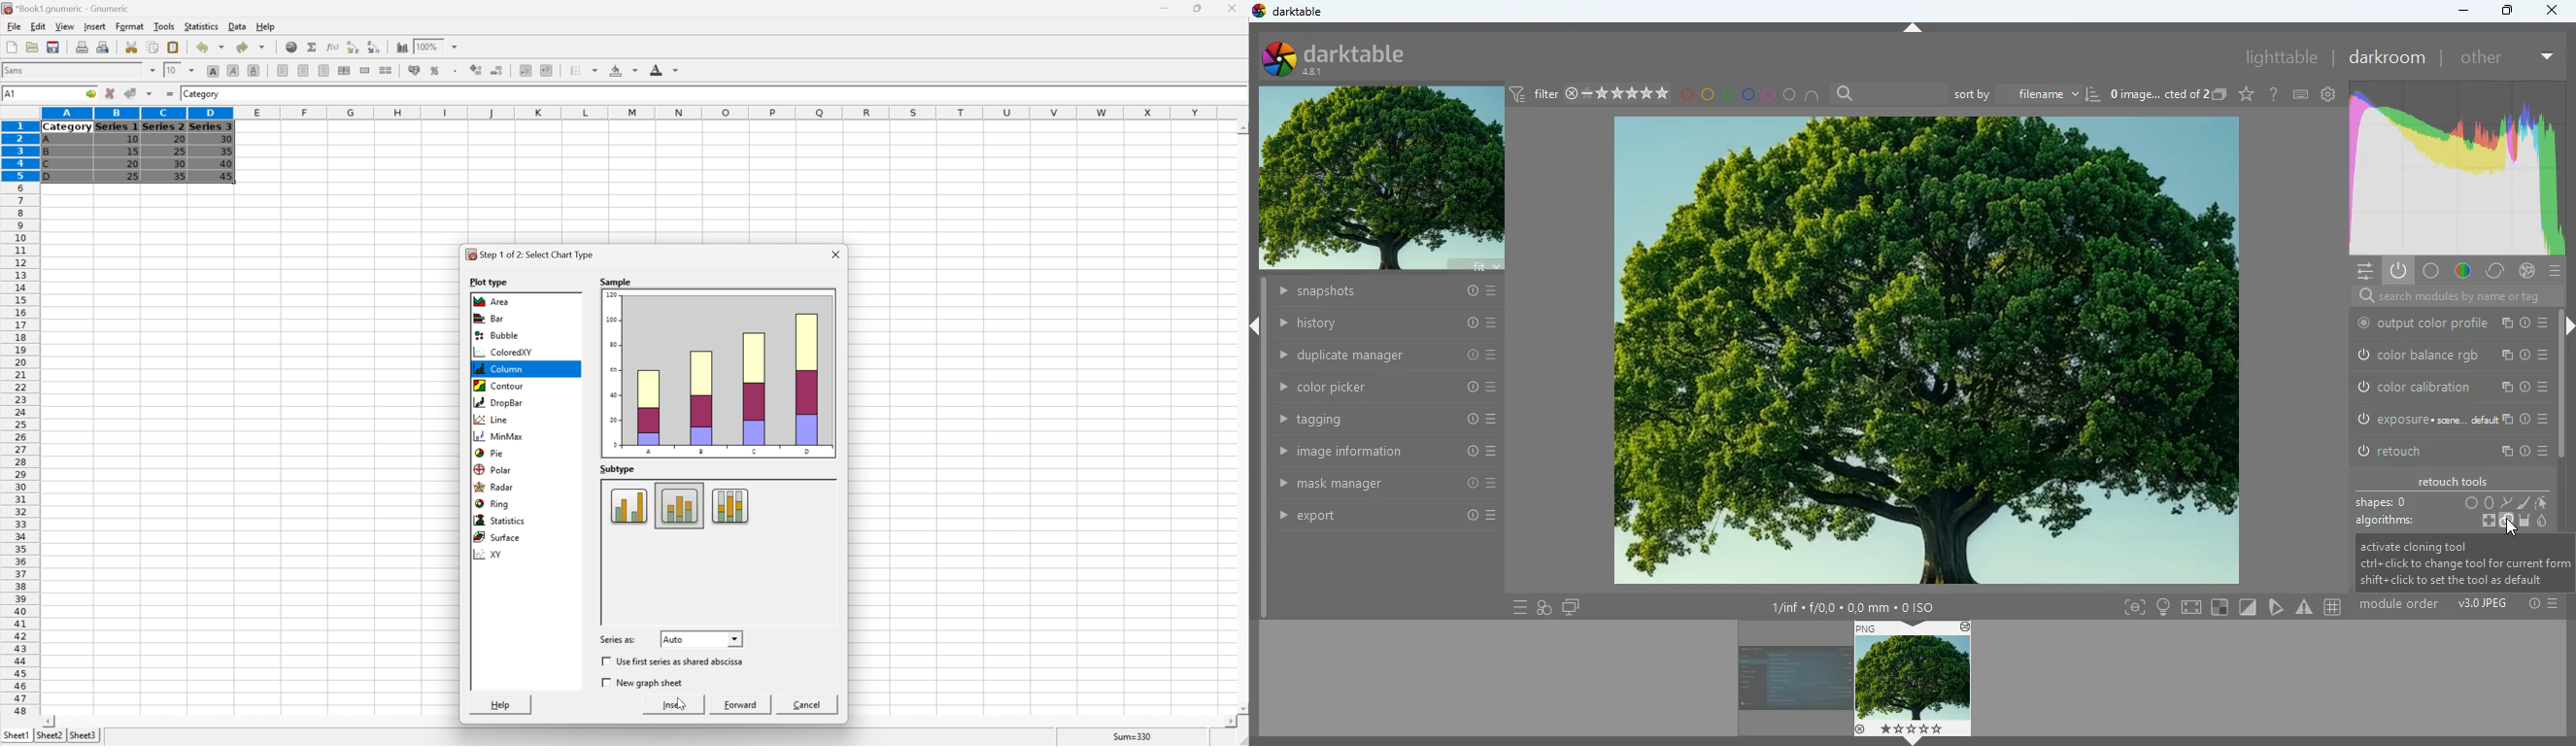 The width and height of the screenshot is (2576, 756). I want to click on algorithms, so click(2386, 520).